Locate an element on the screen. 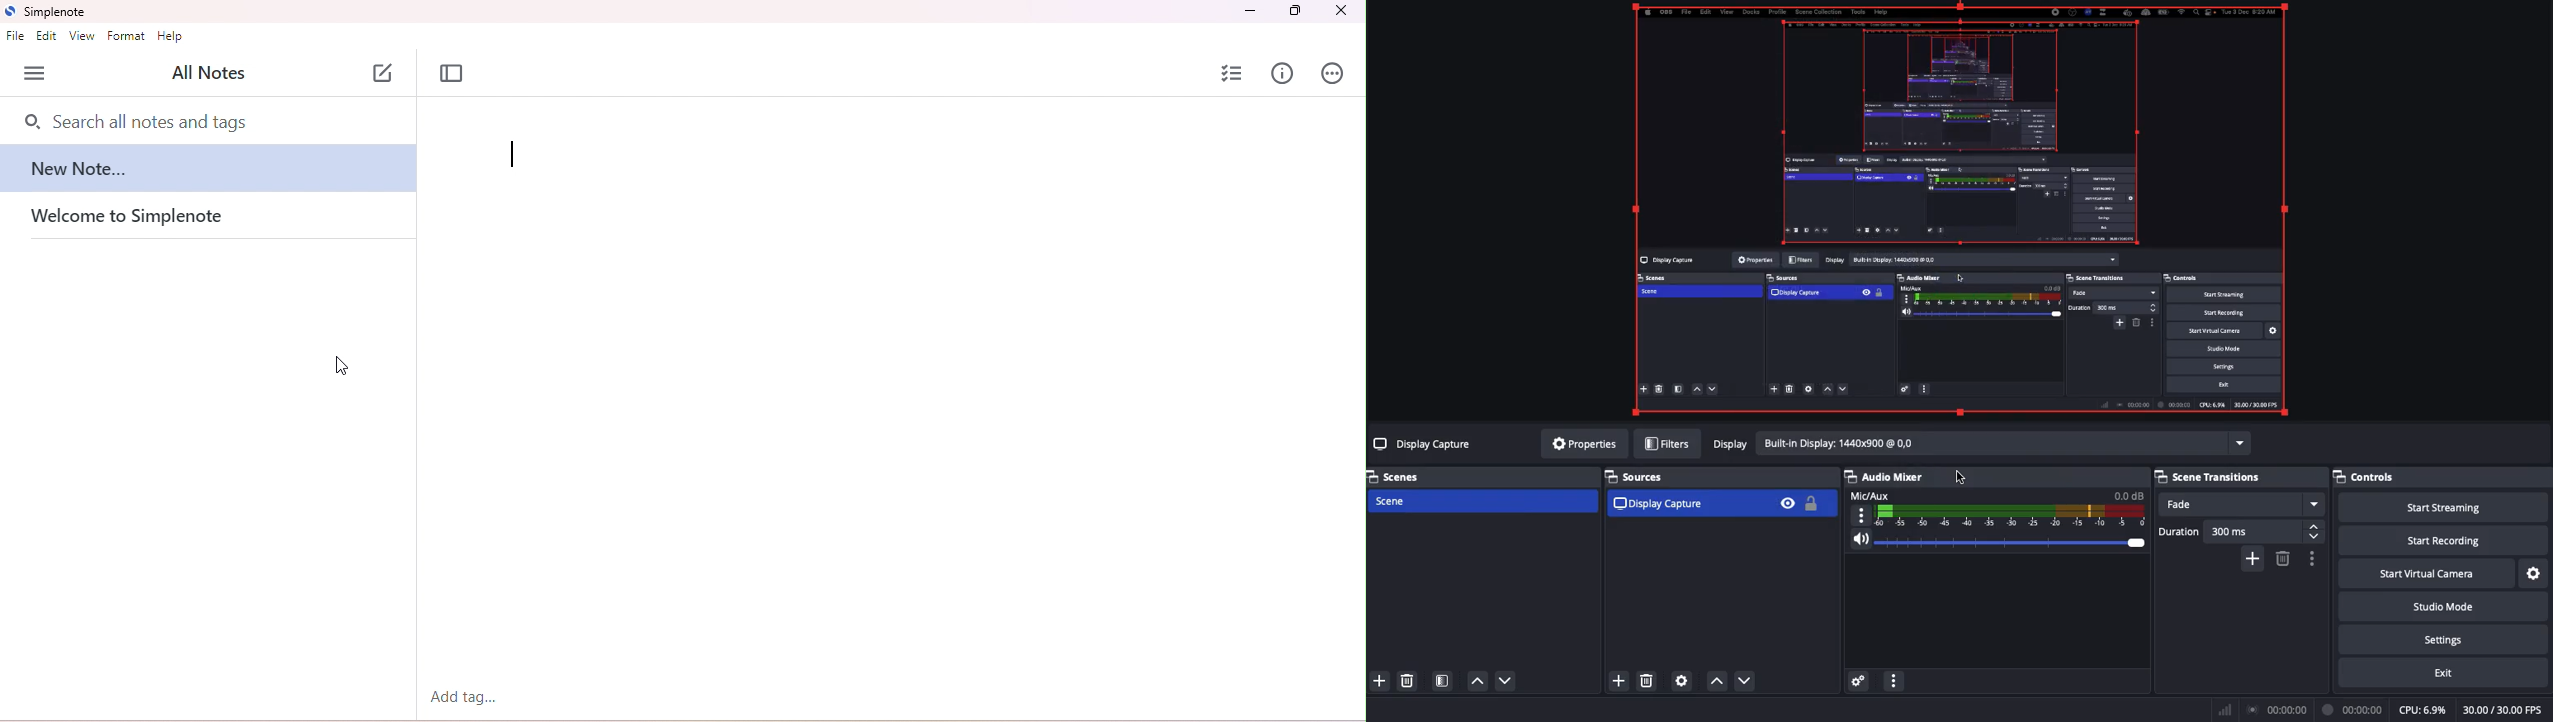  Unlocked is located at coordinates (1811, 505).